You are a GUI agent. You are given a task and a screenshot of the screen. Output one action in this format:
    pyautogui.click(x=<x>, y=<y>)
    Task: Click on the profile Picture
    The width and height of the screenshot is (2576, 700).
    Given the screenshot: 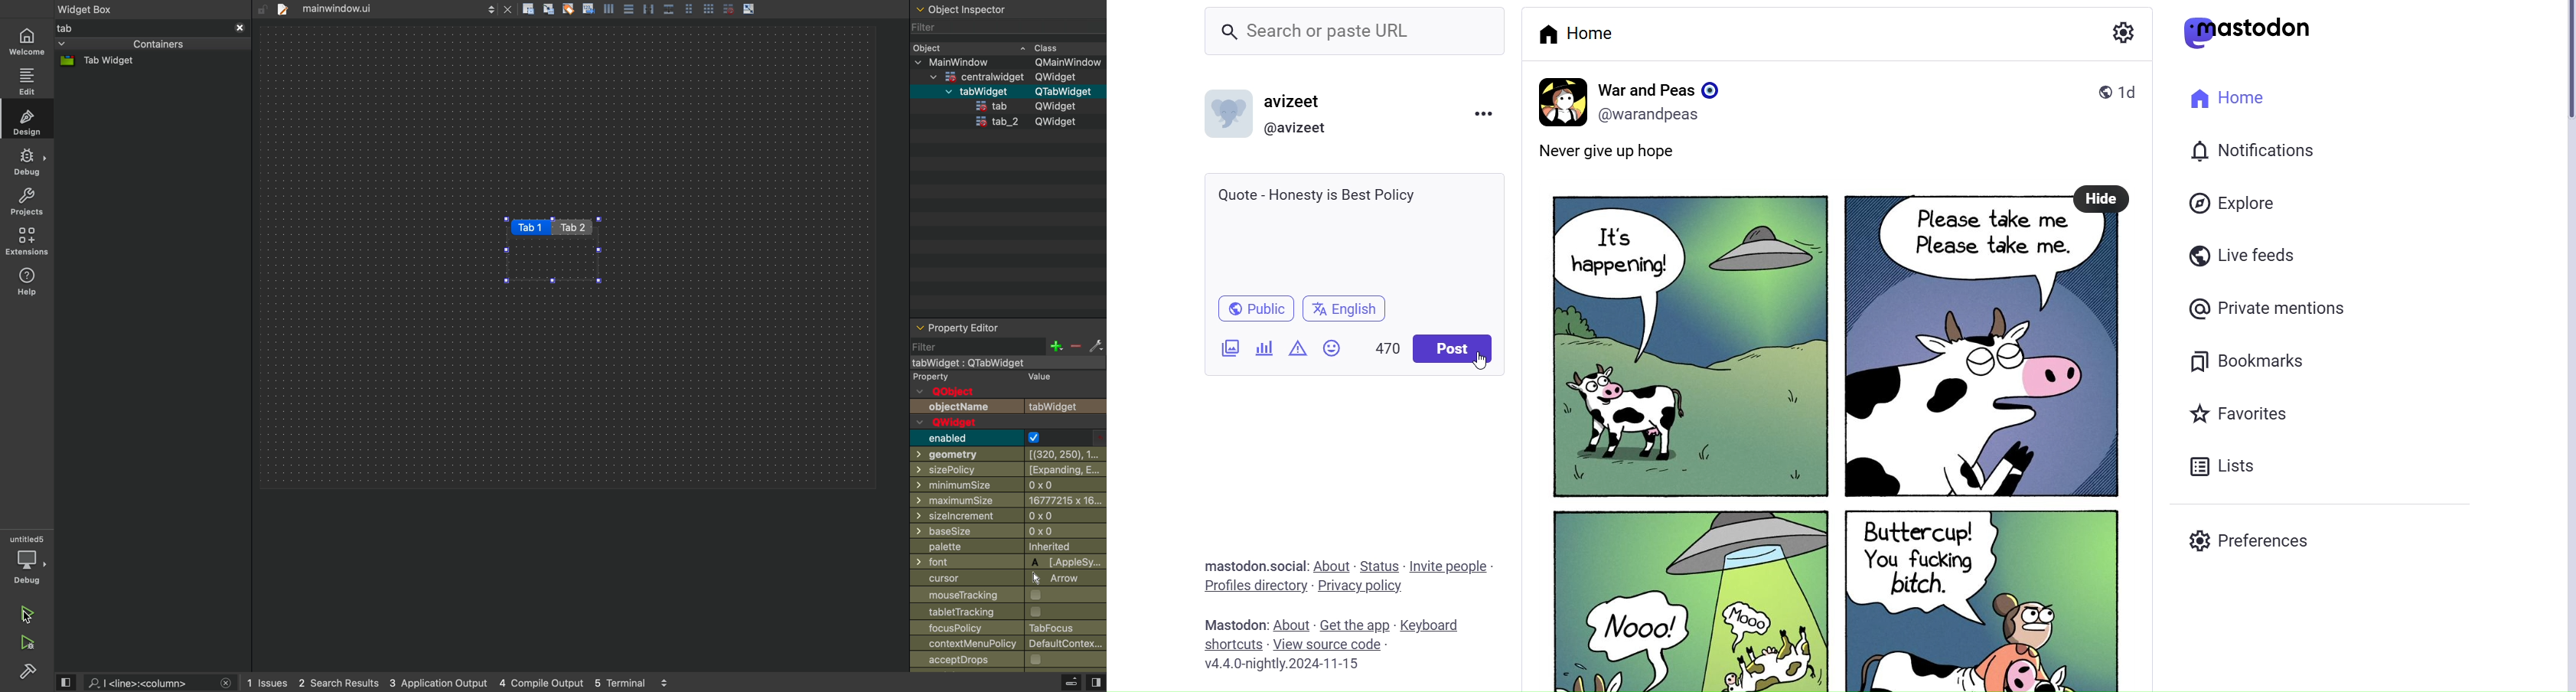 What is the action you would take?
    pyautogui.click(x=1560, y=100)
    